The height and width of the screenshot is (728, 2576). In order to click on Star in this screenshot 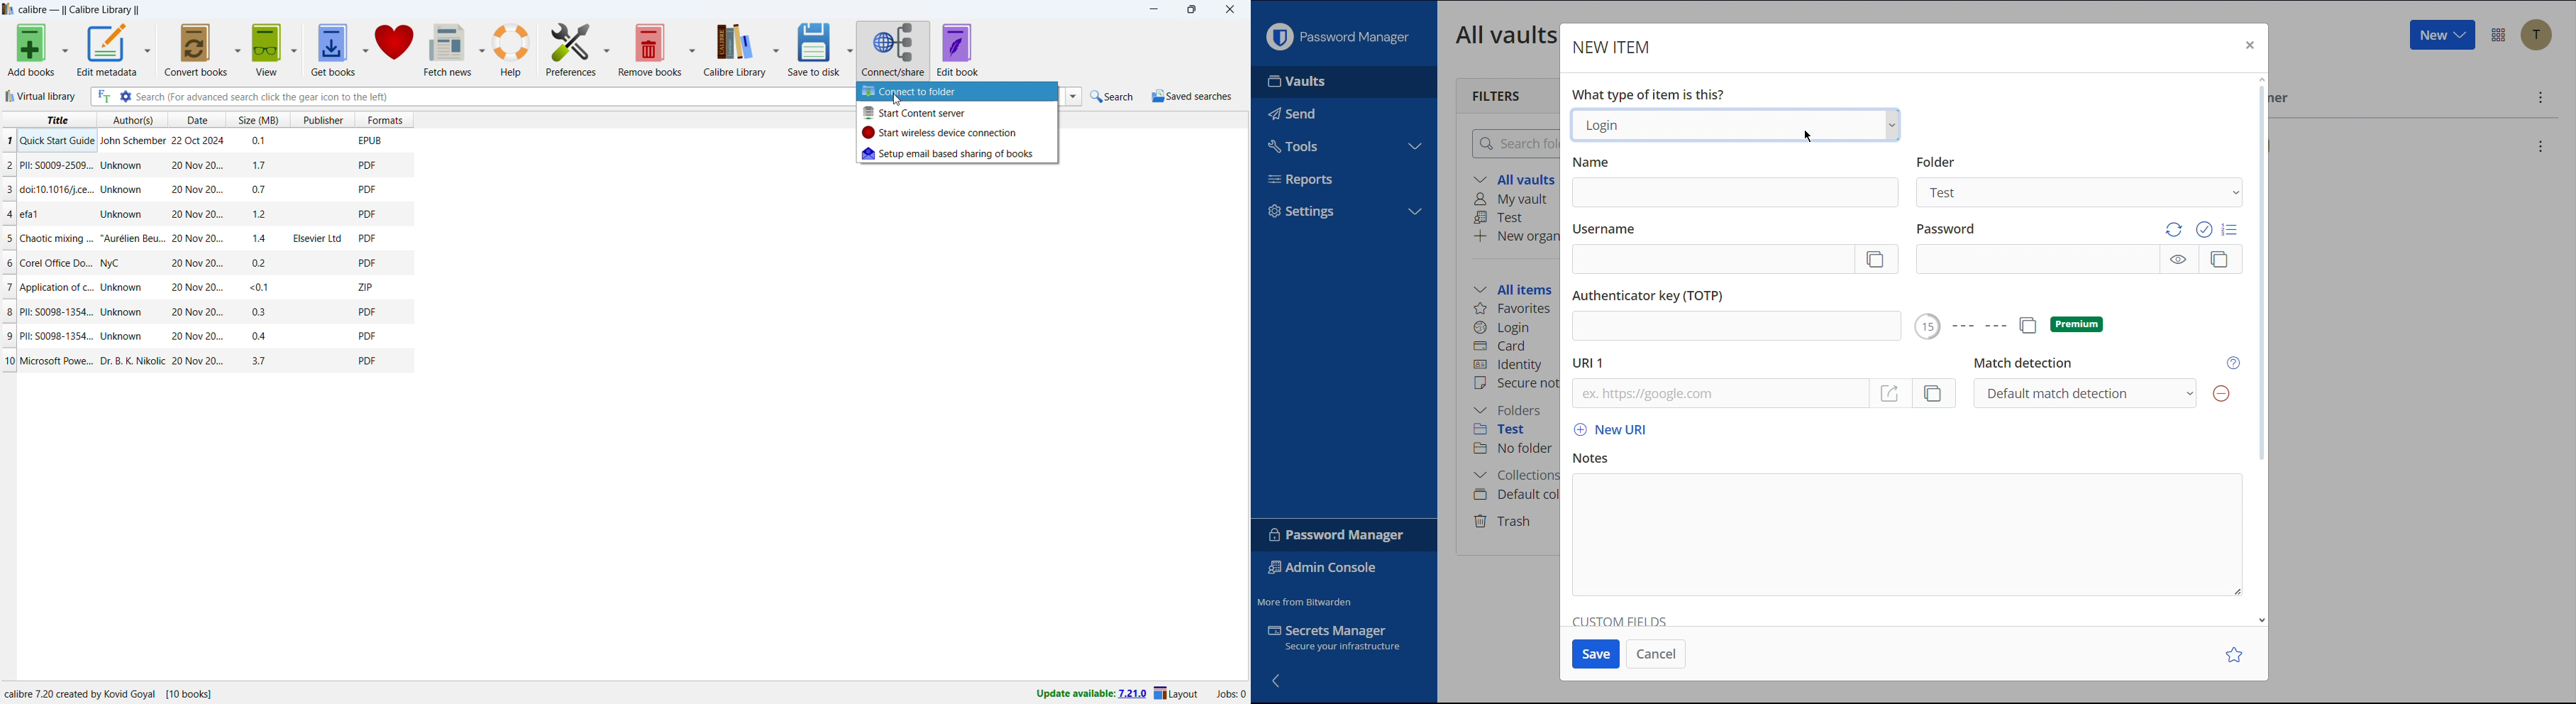, I will do `click(2236, 654)`.